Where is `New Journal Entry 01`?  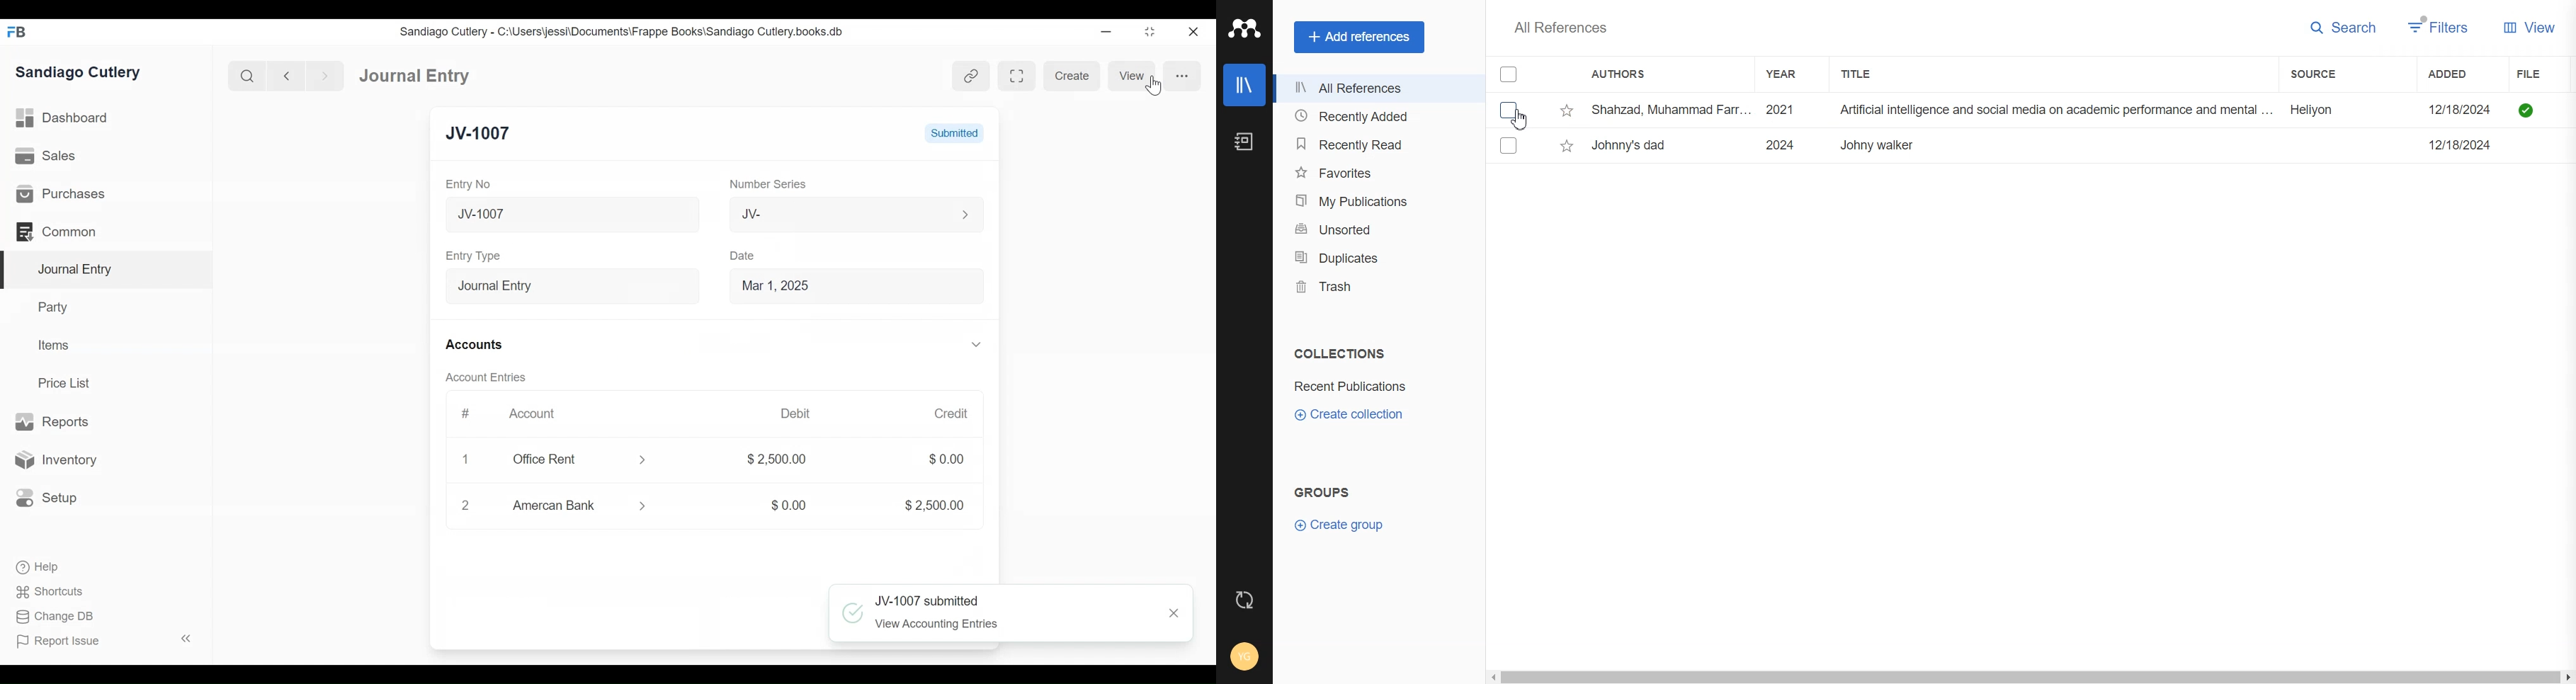
New Journal Entry 01 is located at coordinates (566, 213).